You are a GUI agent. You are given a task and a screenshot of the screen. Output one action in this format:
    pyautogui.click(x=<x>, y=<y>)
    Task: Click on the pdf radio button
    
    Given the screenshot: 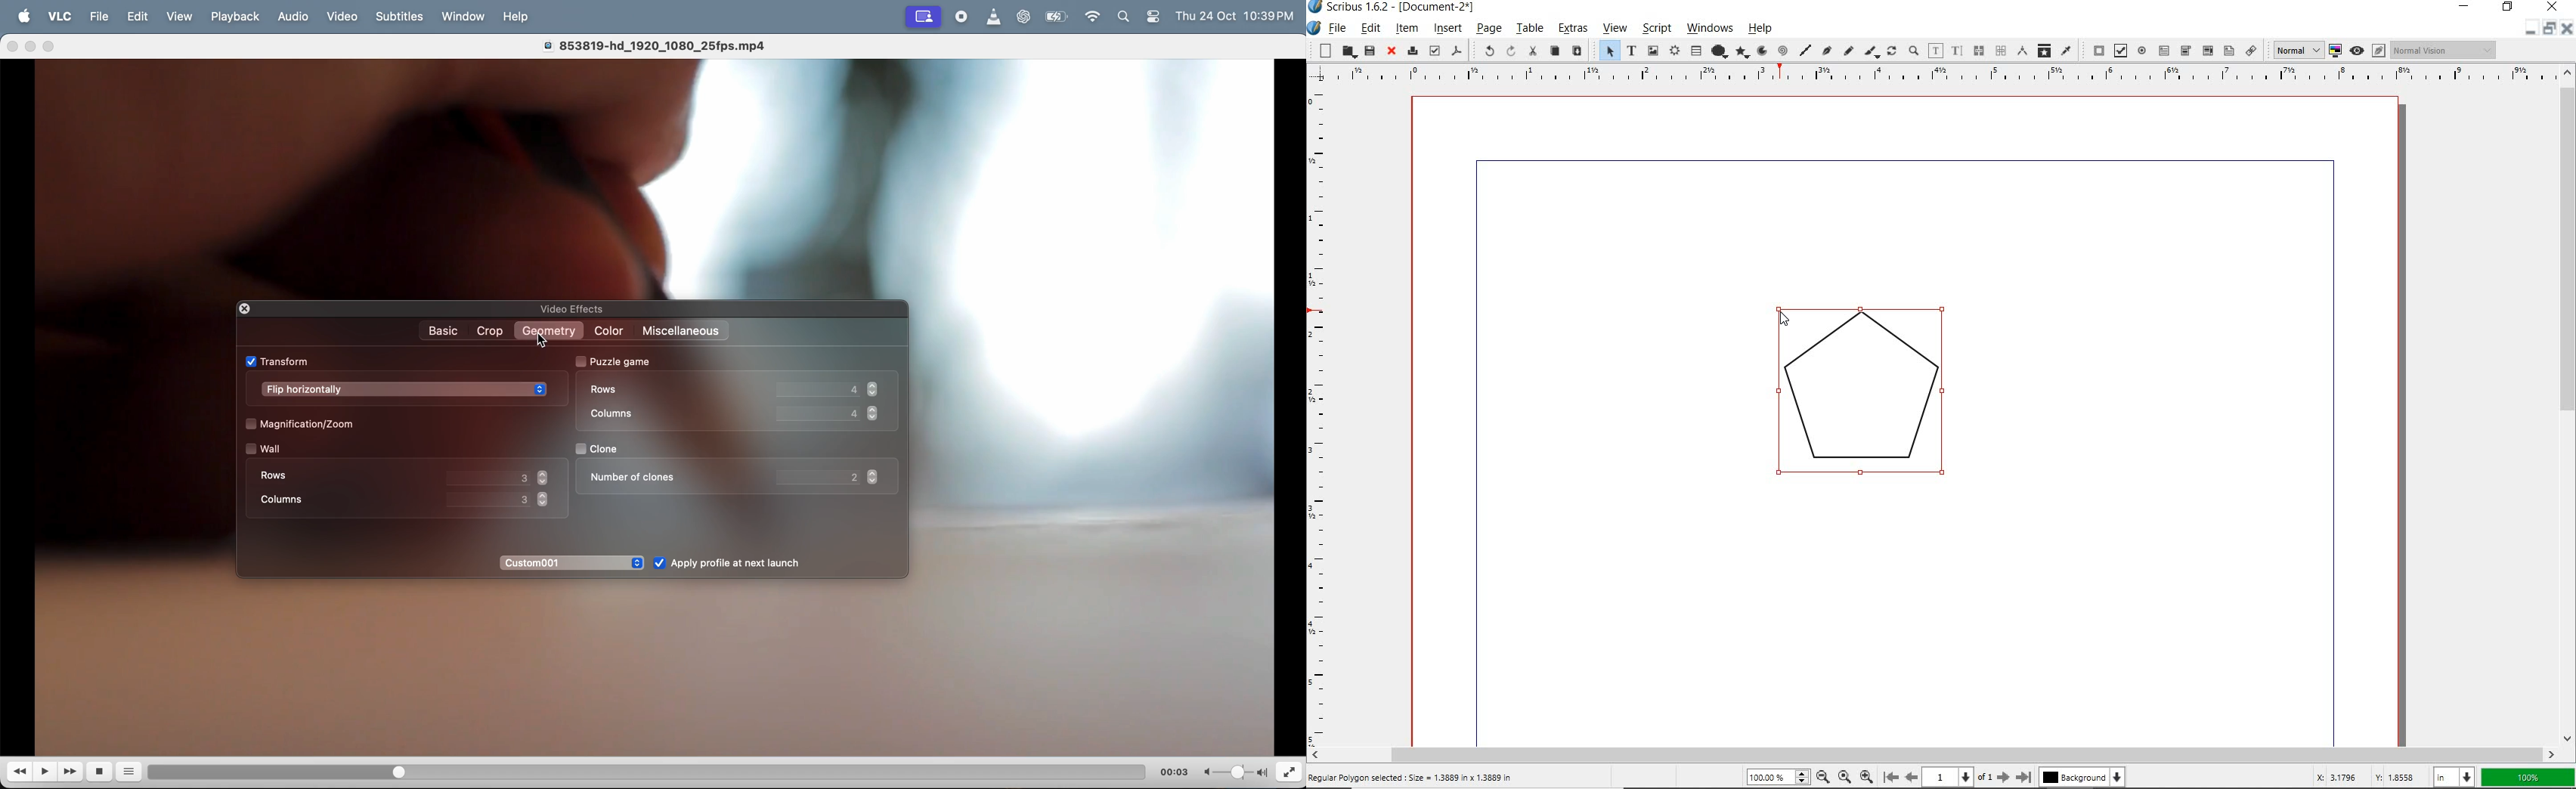 What is the action you would take?
    pyautogui.click(x=2143, y=51)
    